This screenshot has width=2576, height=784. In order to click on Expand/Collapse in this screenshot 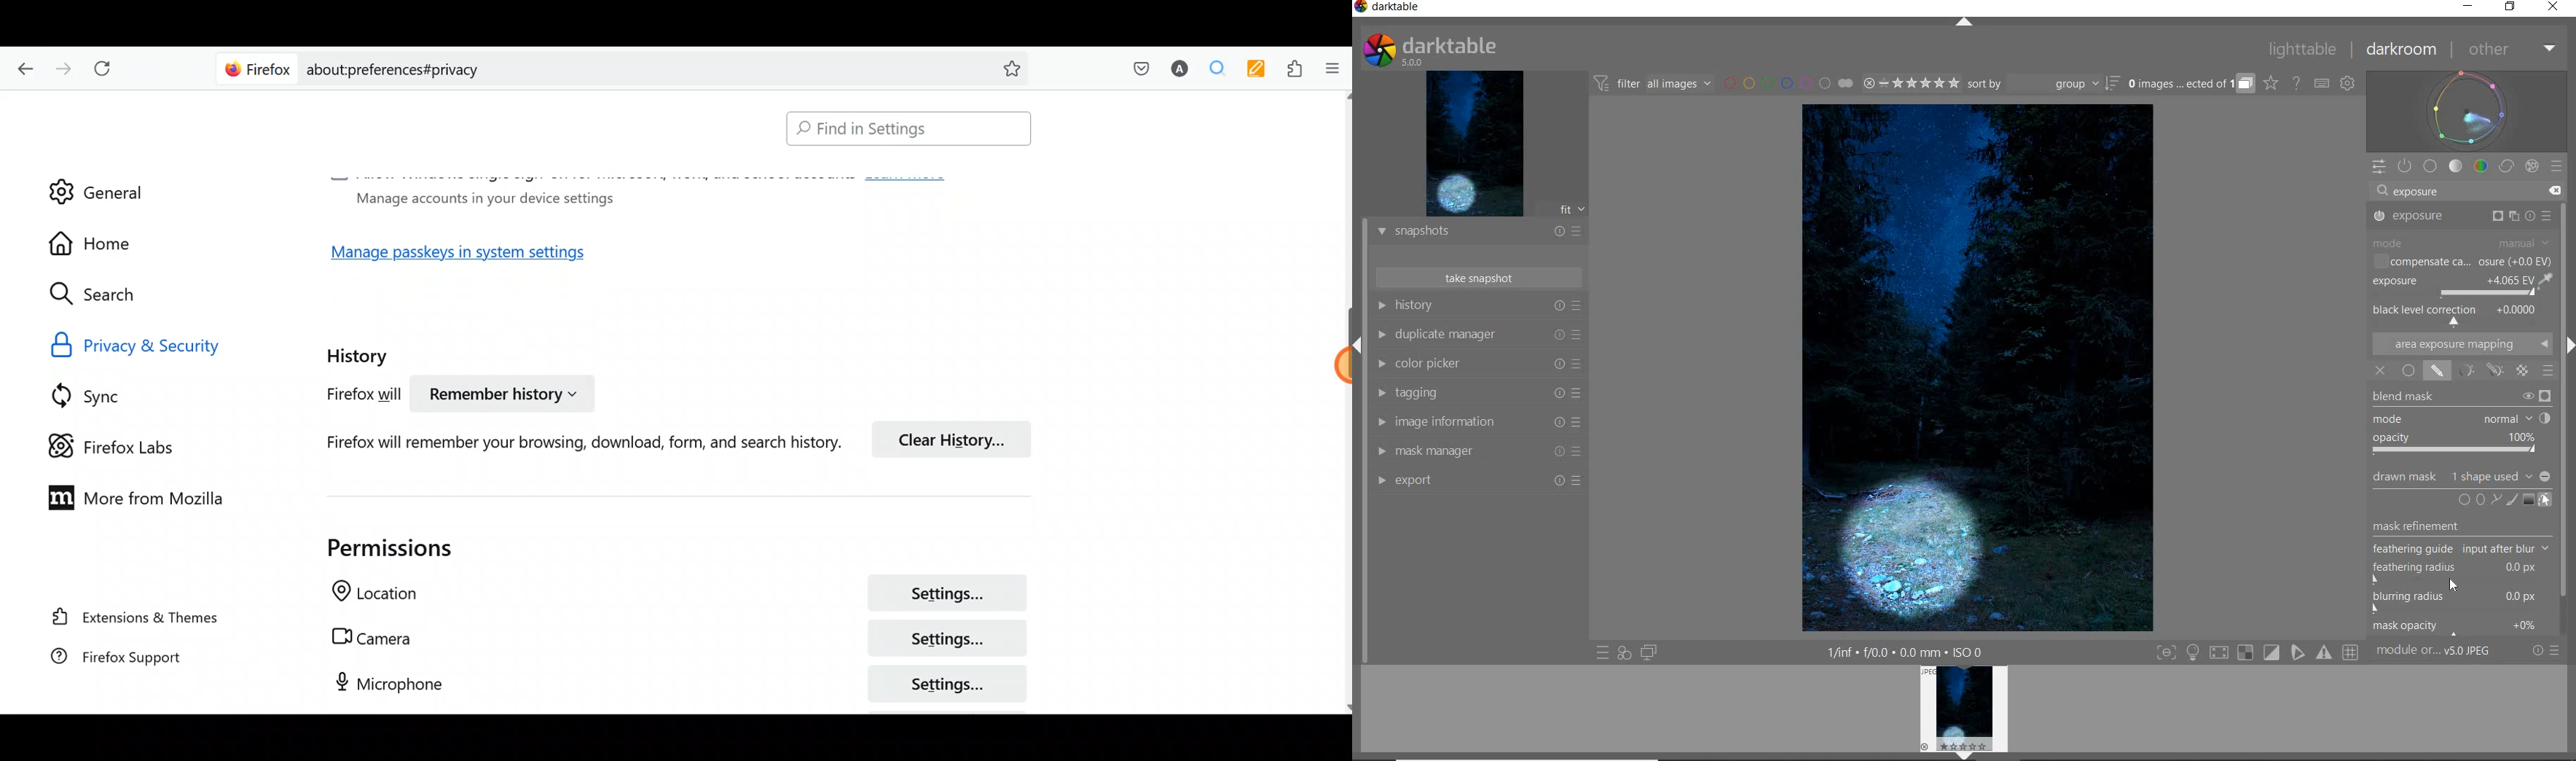, I will do `click(1359, 344)`.